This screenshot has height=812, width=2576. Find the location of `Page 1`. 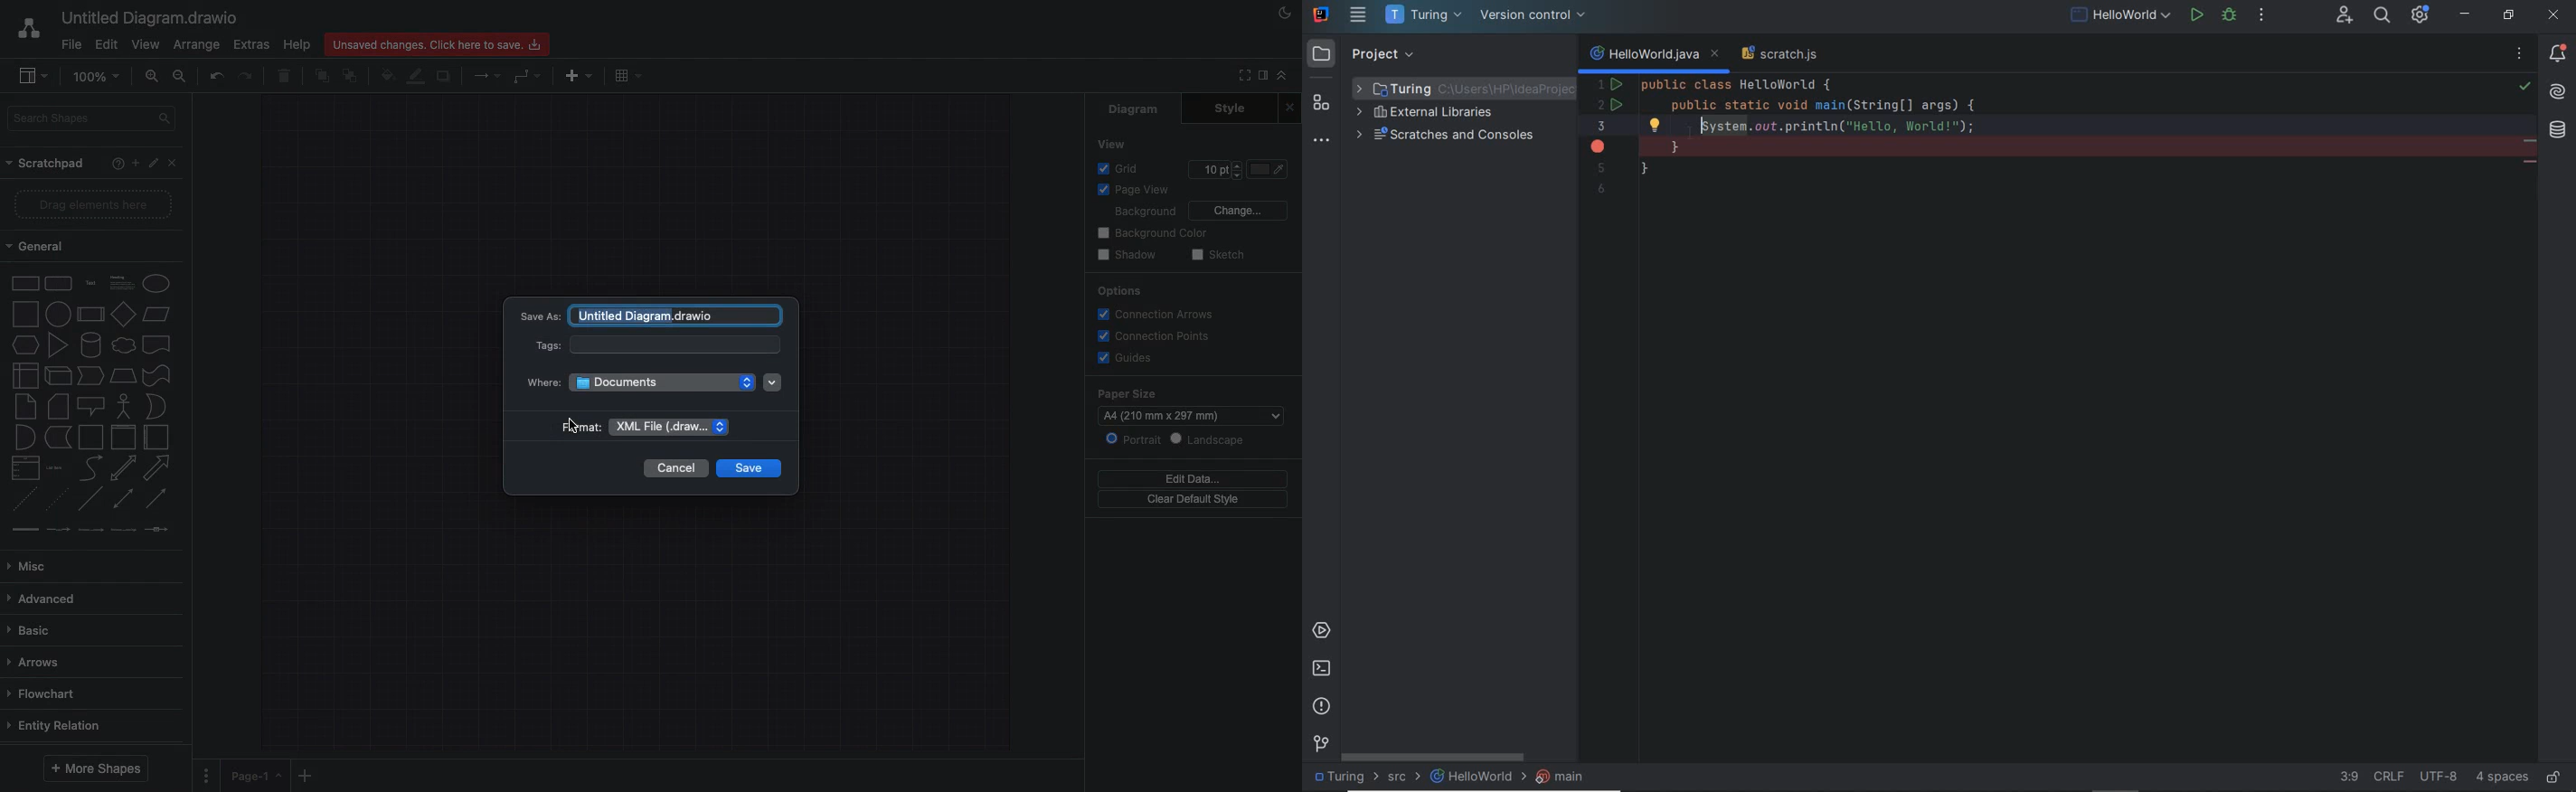

Page 1 is located at coordinates (255, 778).